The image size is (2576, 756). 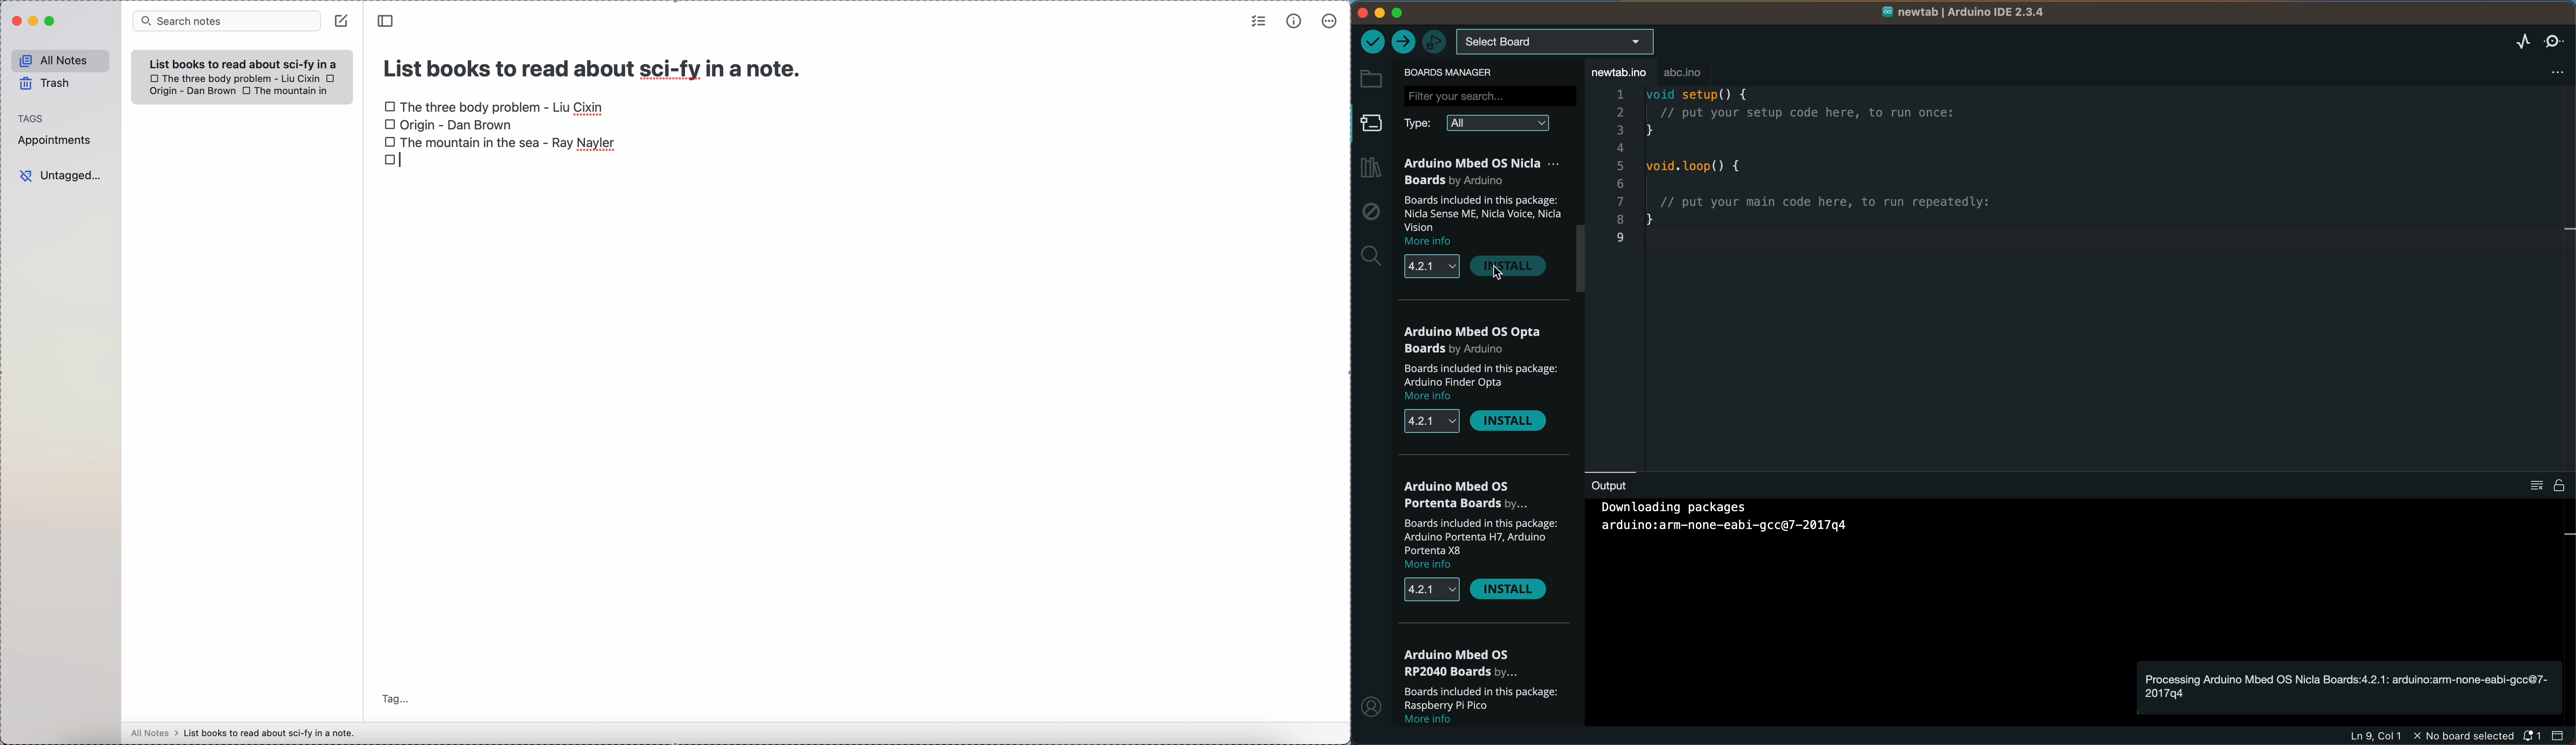 What do you see at coordinates (57, 59) in the screenshot?
I see `all notes` at bounding box center [57, 59].